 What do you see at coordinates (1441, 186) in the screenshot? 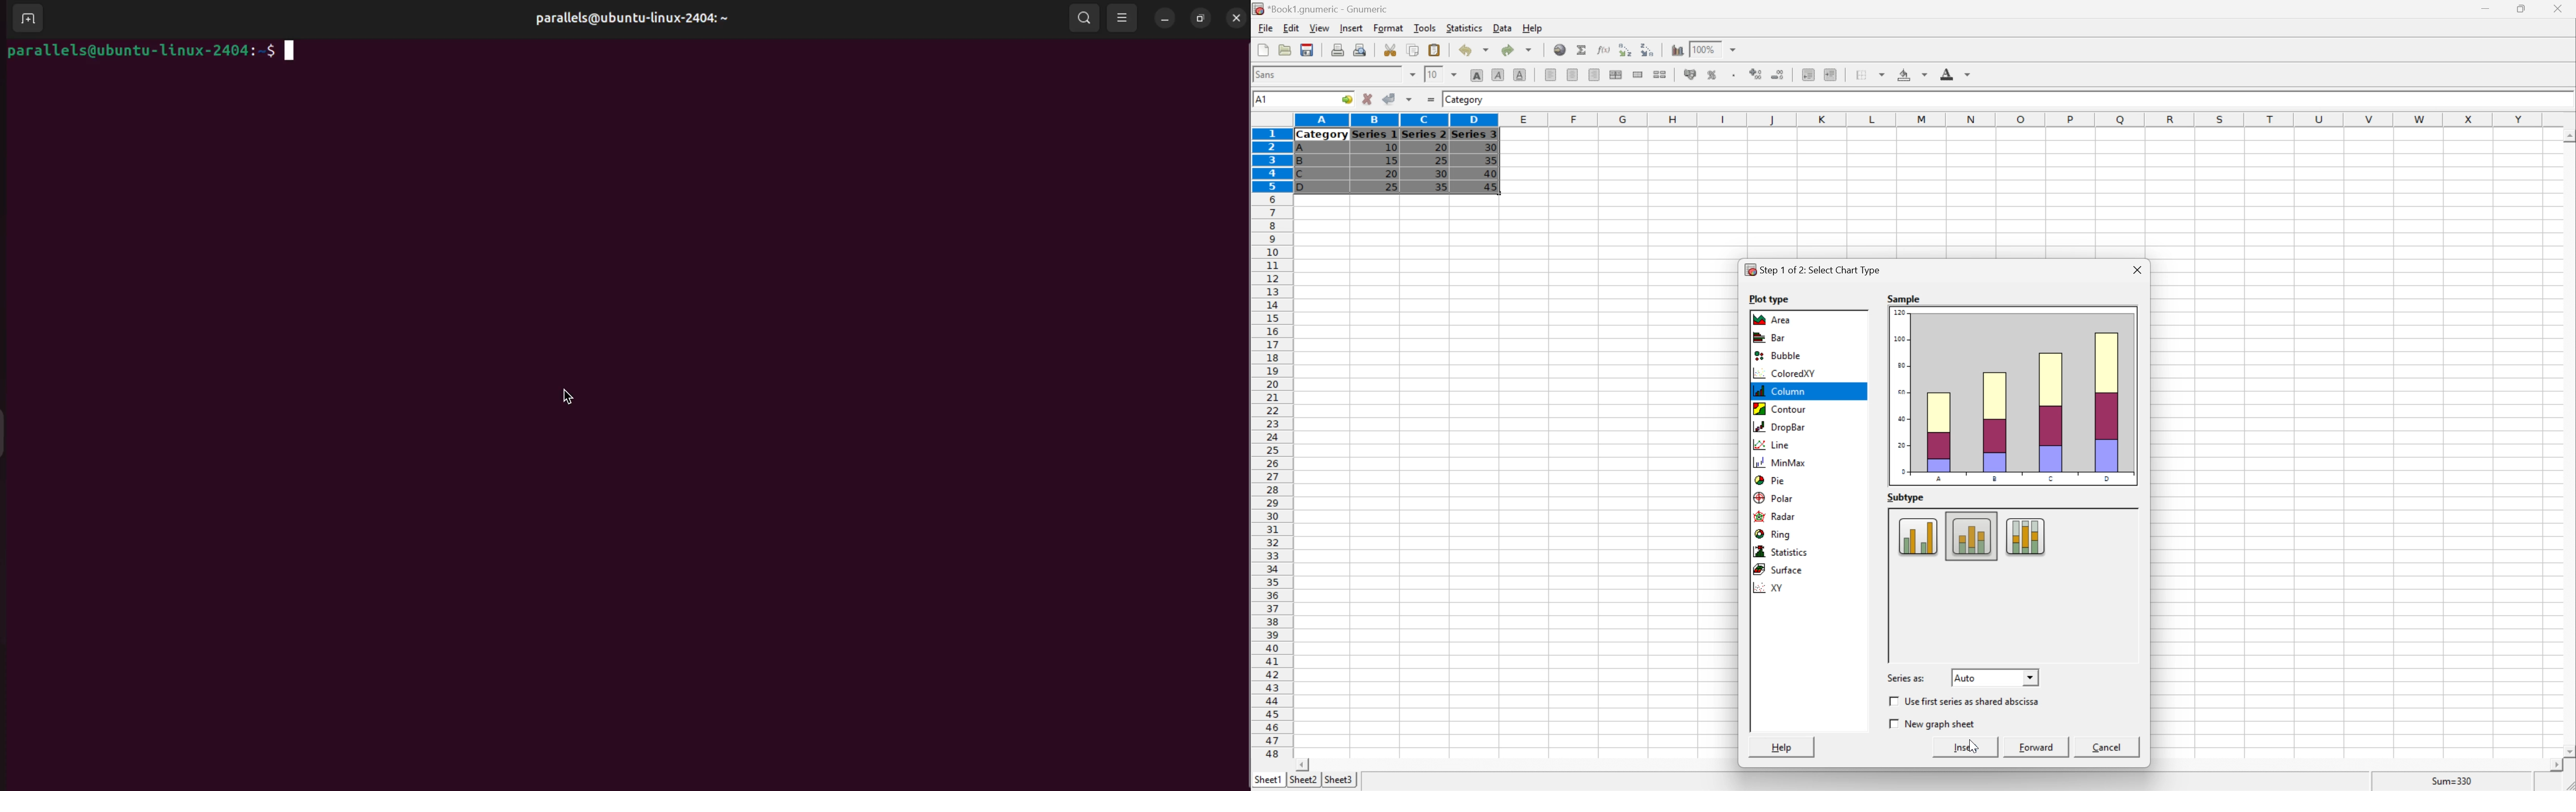
I see `35` at bounding box center [1441, 186].